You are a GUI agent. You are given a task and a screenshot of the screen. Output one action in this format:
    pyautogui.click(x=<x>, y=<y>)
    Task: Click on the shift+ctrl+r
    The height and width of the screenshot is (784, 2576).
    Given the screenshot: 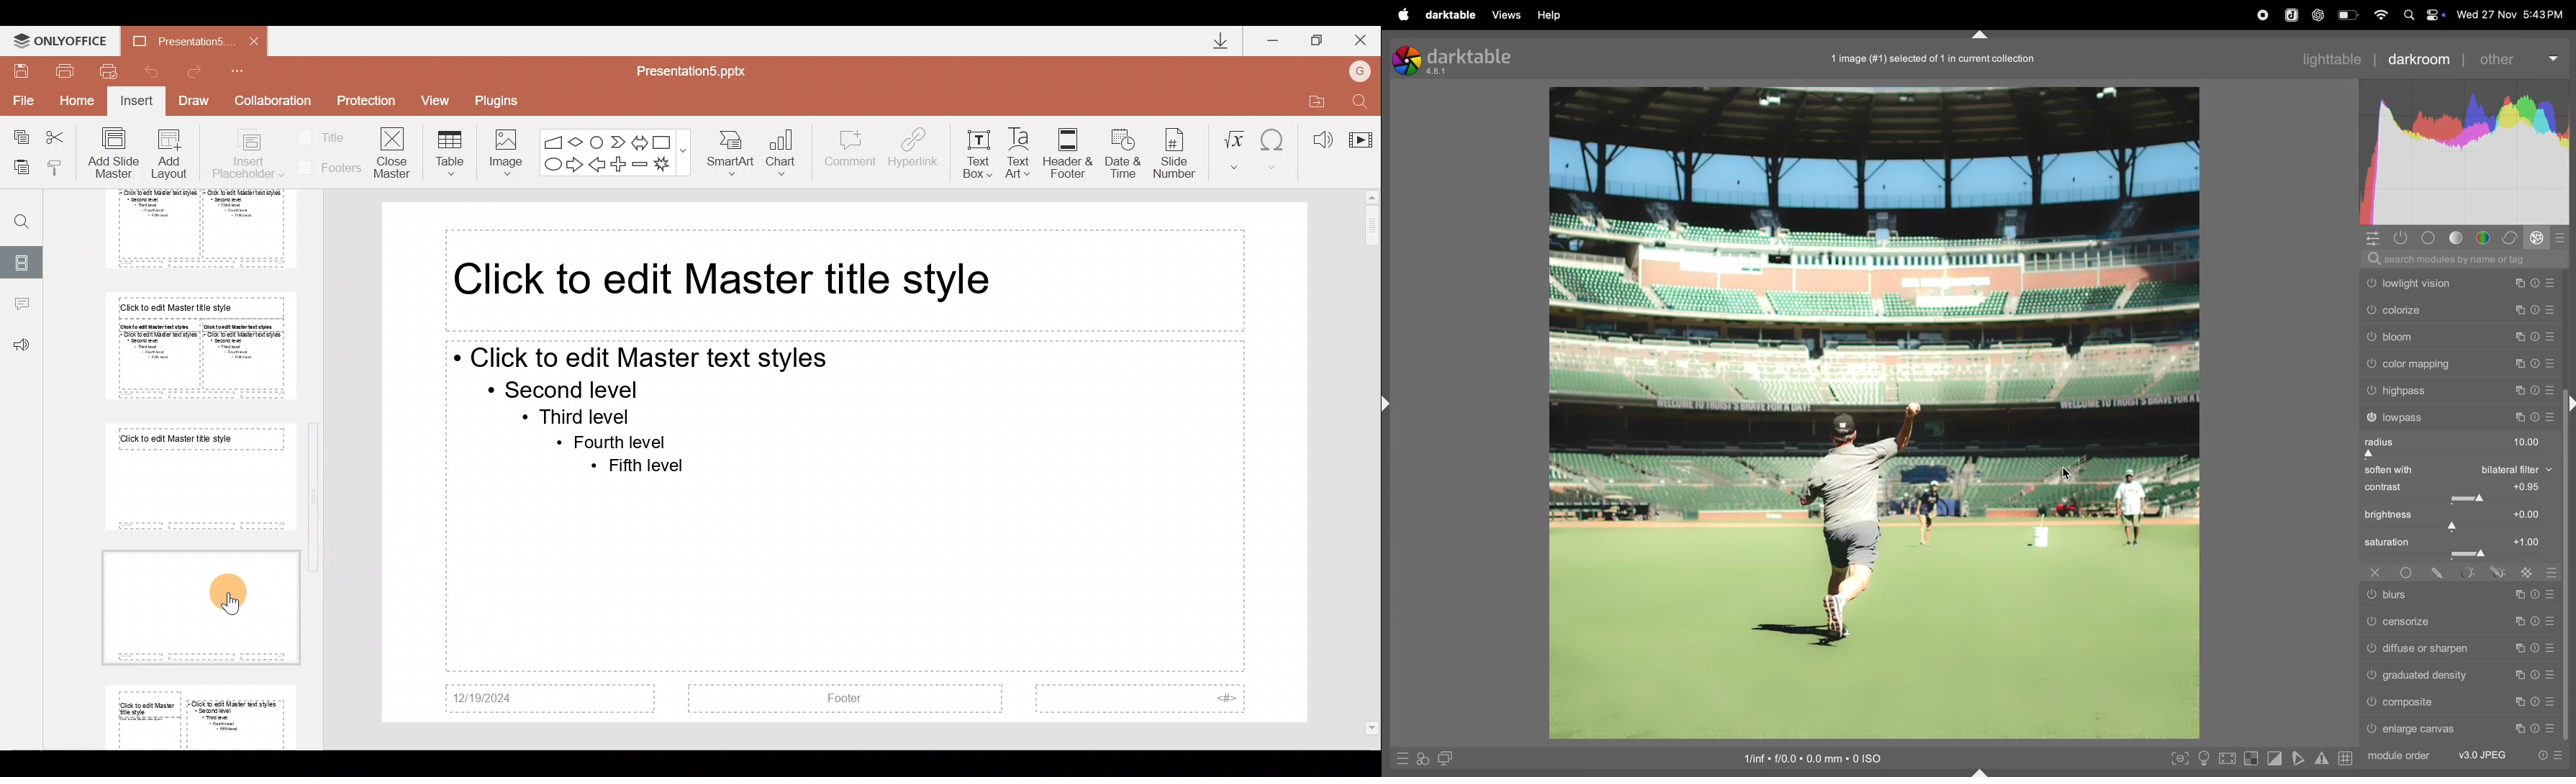 What is the action you would take?
    pyautogui.click(x=2569, y=406)
    